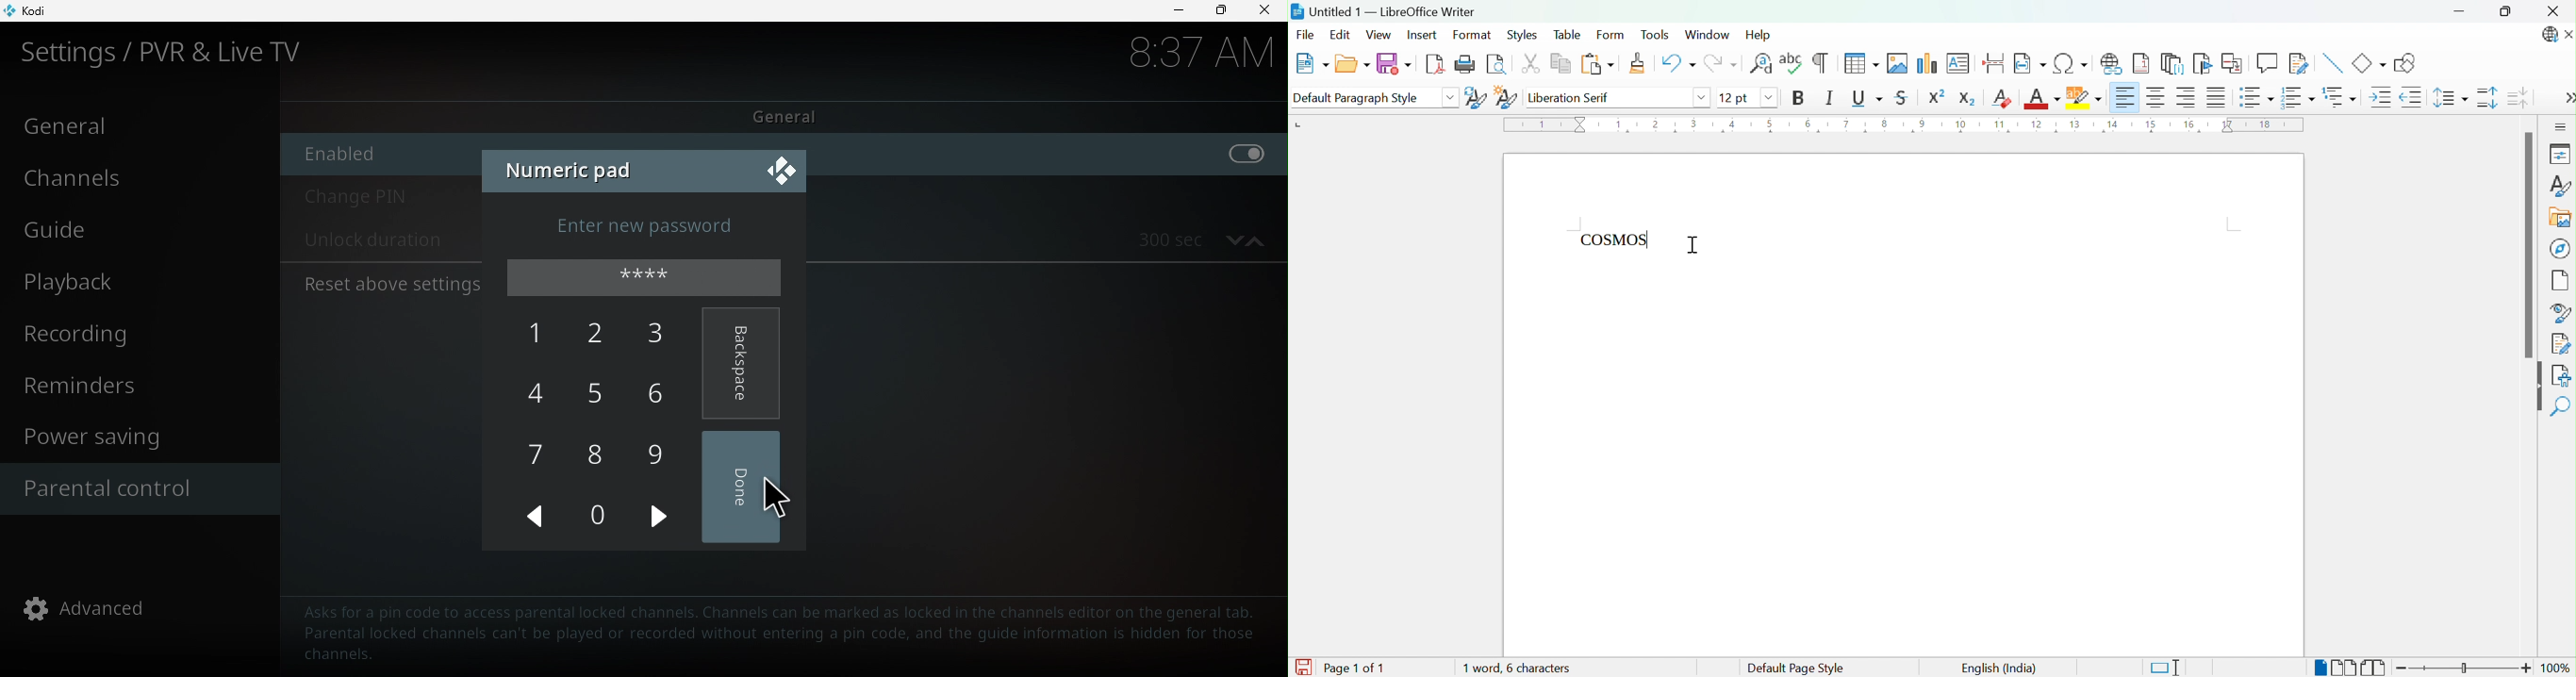  Describe the element at coordinates (2267, 63) in the screenshot. I see `Insert Comment` at that location.